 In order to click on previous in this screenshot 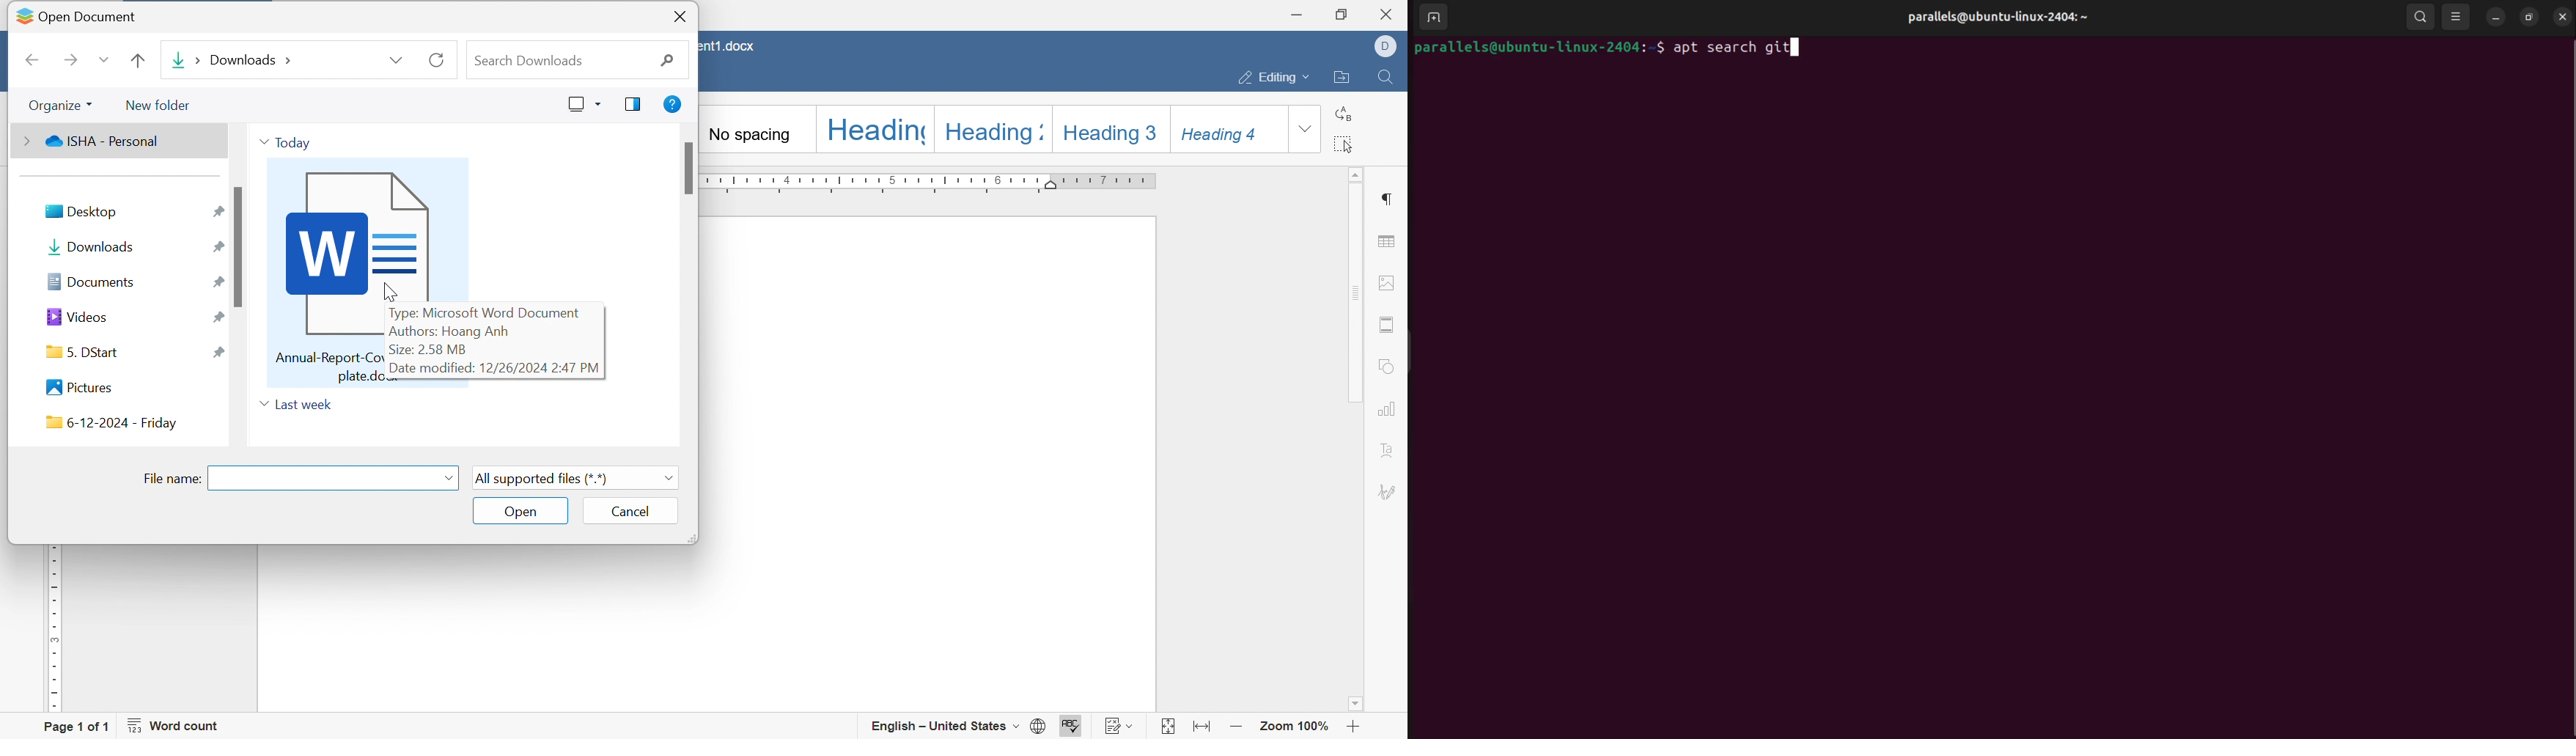, I will do `click(136, 60)`.